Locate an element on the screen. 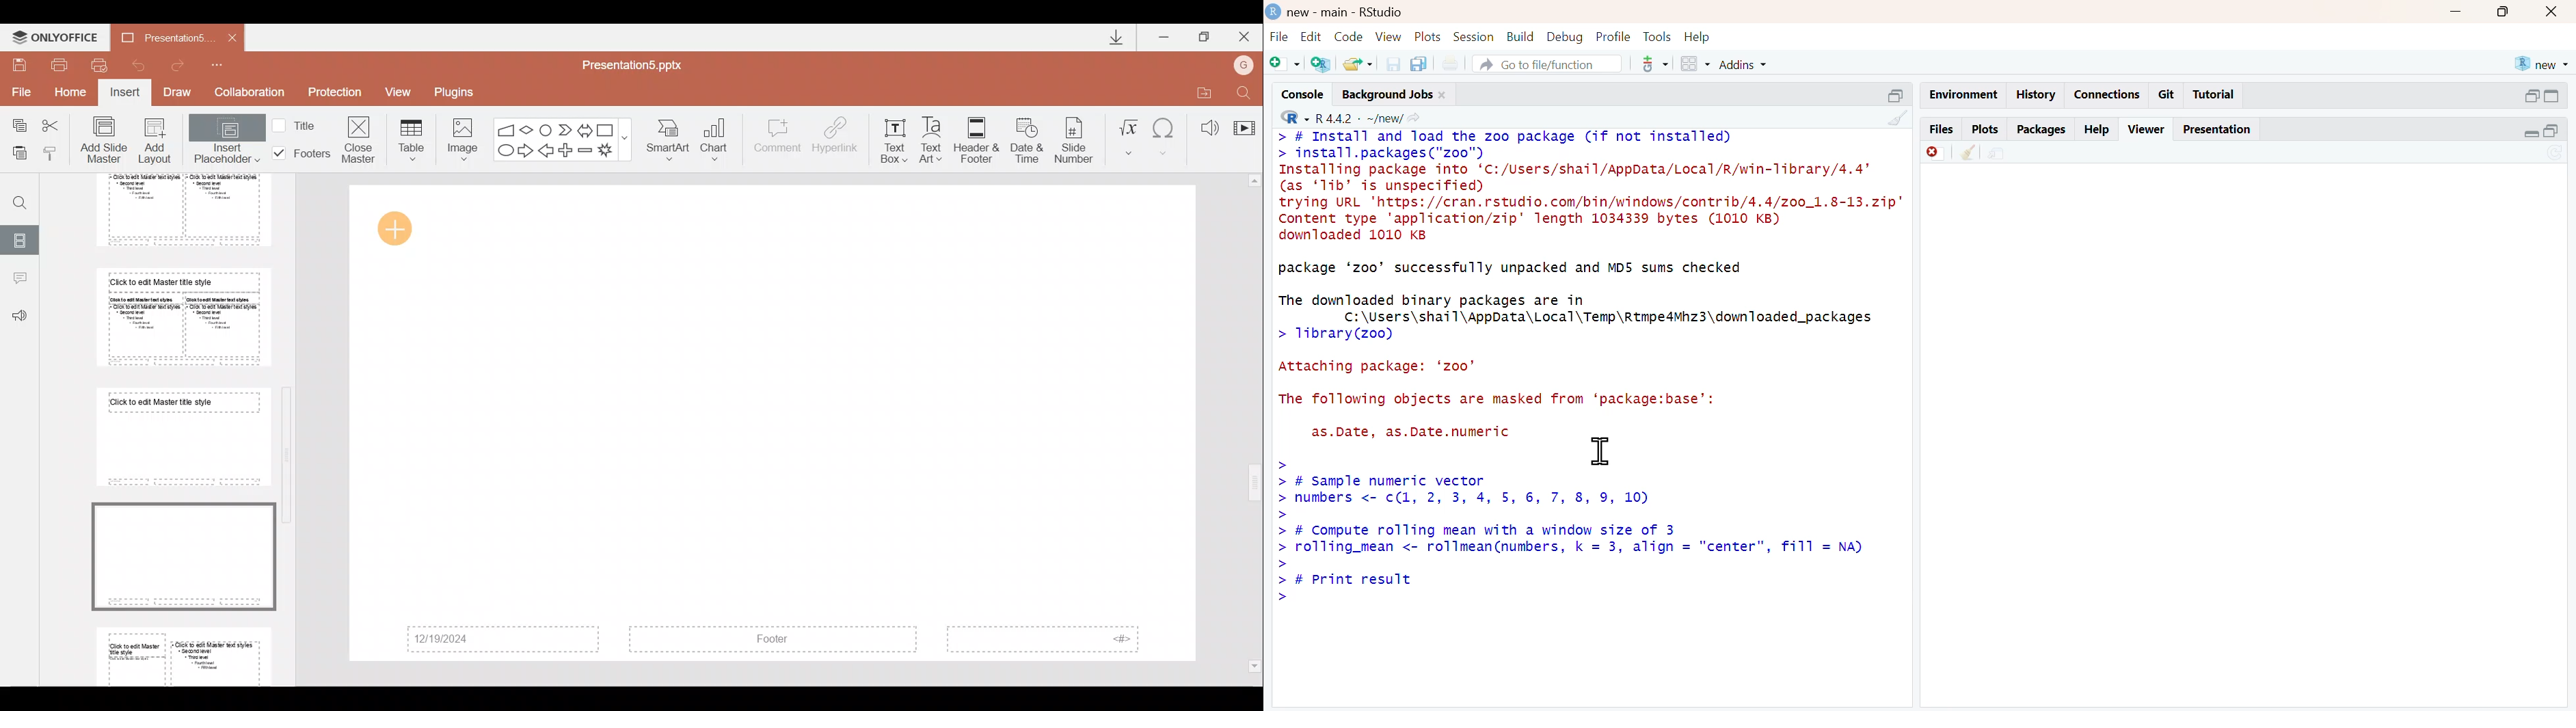 The height and width of the screenshot is (728, 2576). help is located at coordinates (2098, 130).